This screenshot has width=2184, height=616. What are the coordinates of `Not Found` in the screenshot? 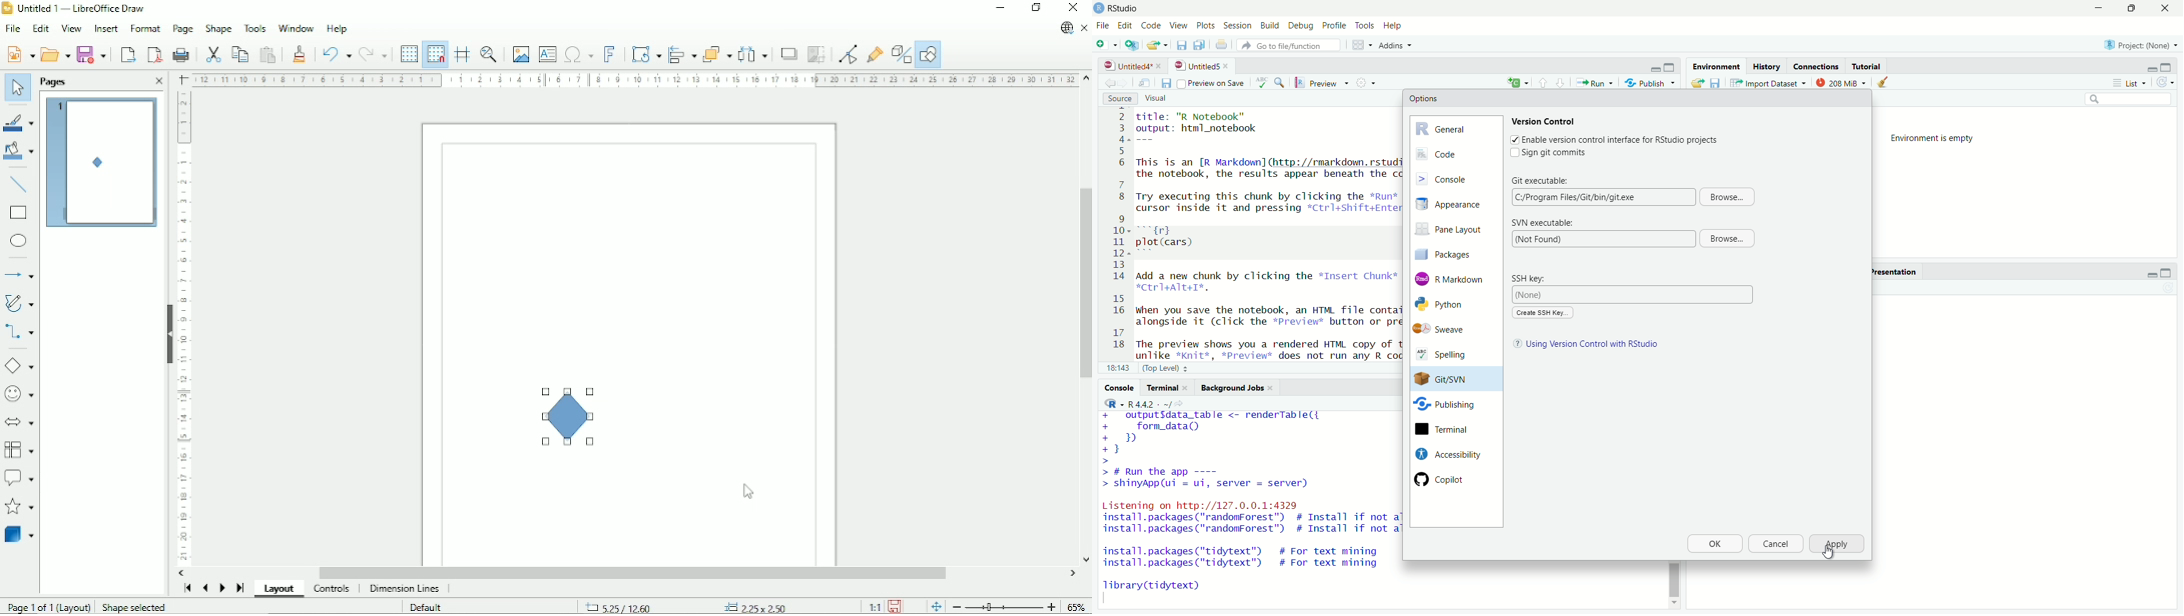 It's located at (1602, 239).